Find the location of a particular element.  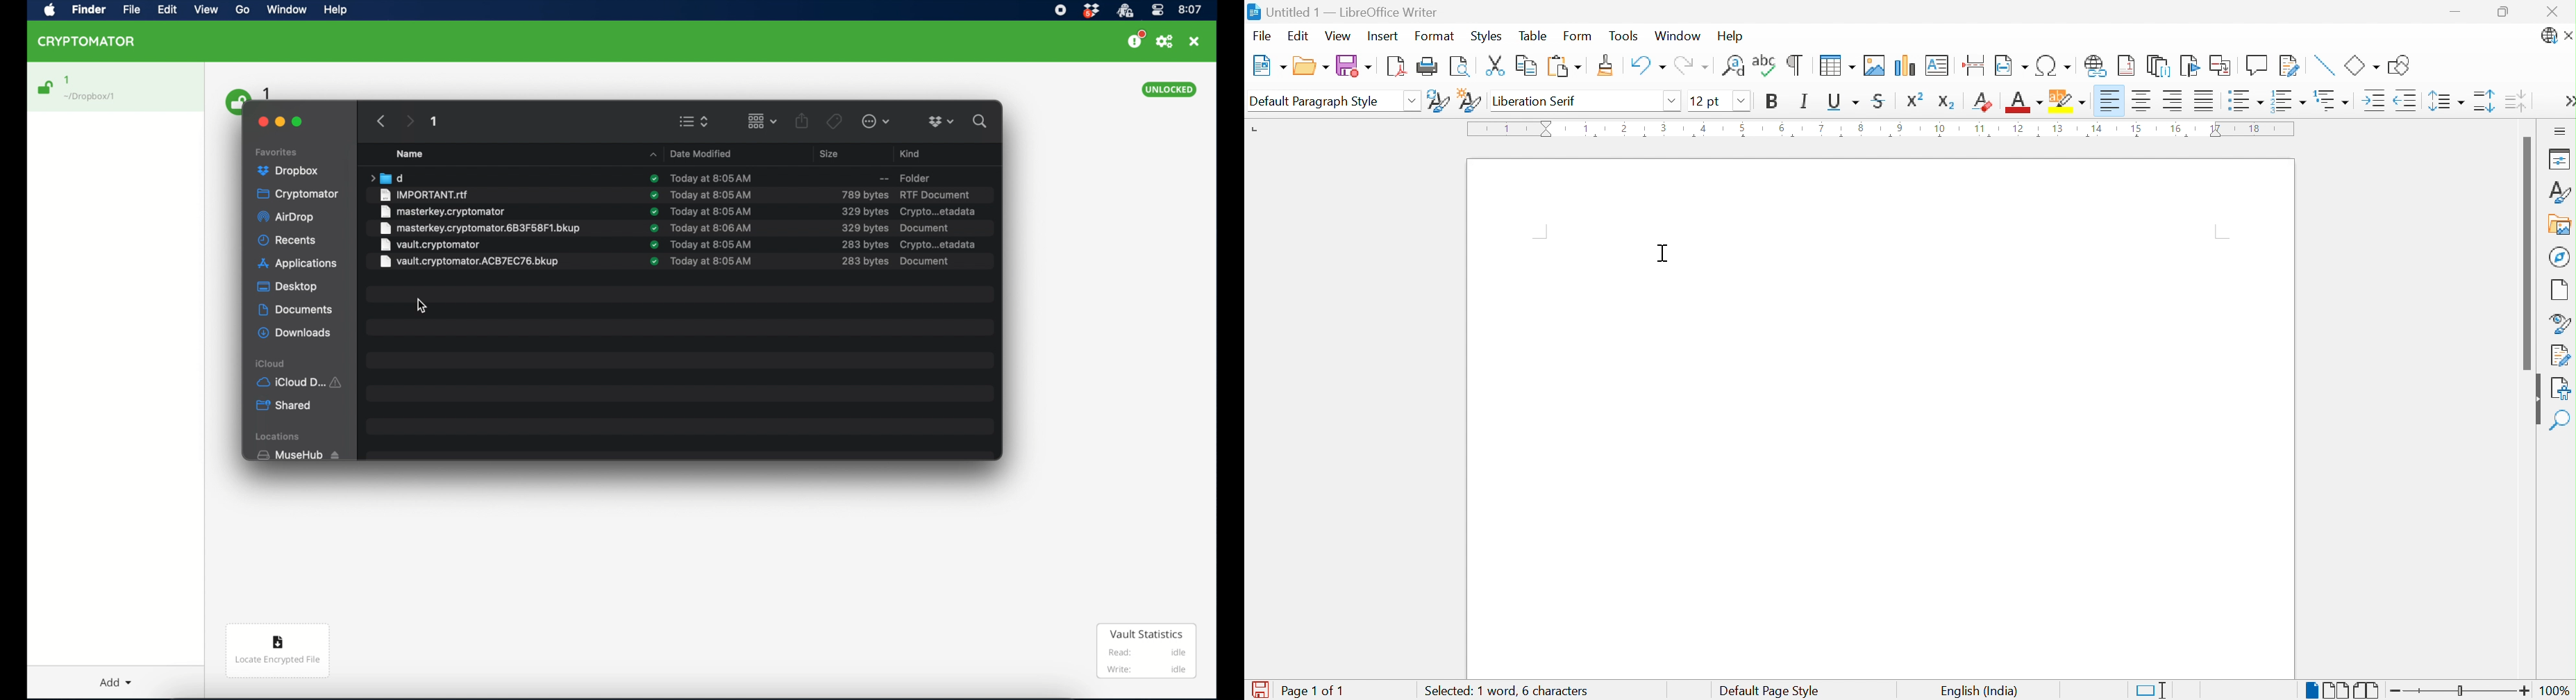

Default page style is located at coordinates (1767, 691).